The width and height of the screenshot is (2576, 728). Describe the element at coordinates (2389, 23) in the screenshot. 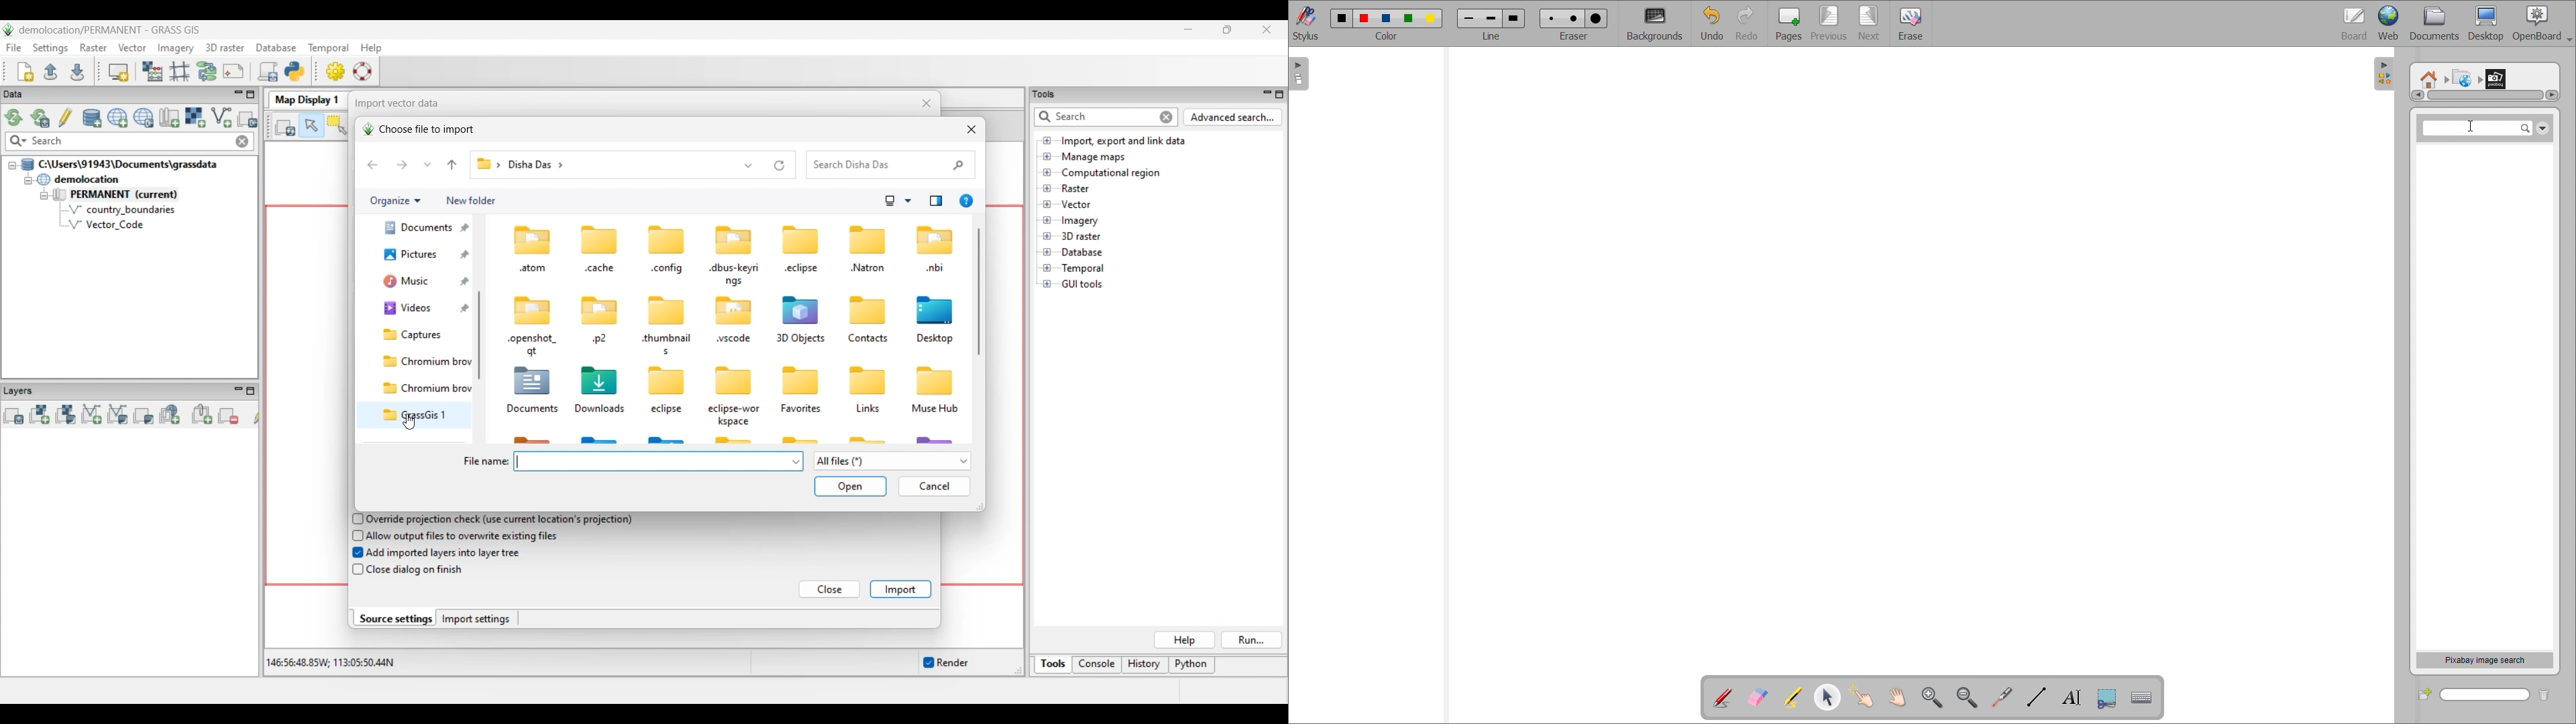

I see `web` at that location.